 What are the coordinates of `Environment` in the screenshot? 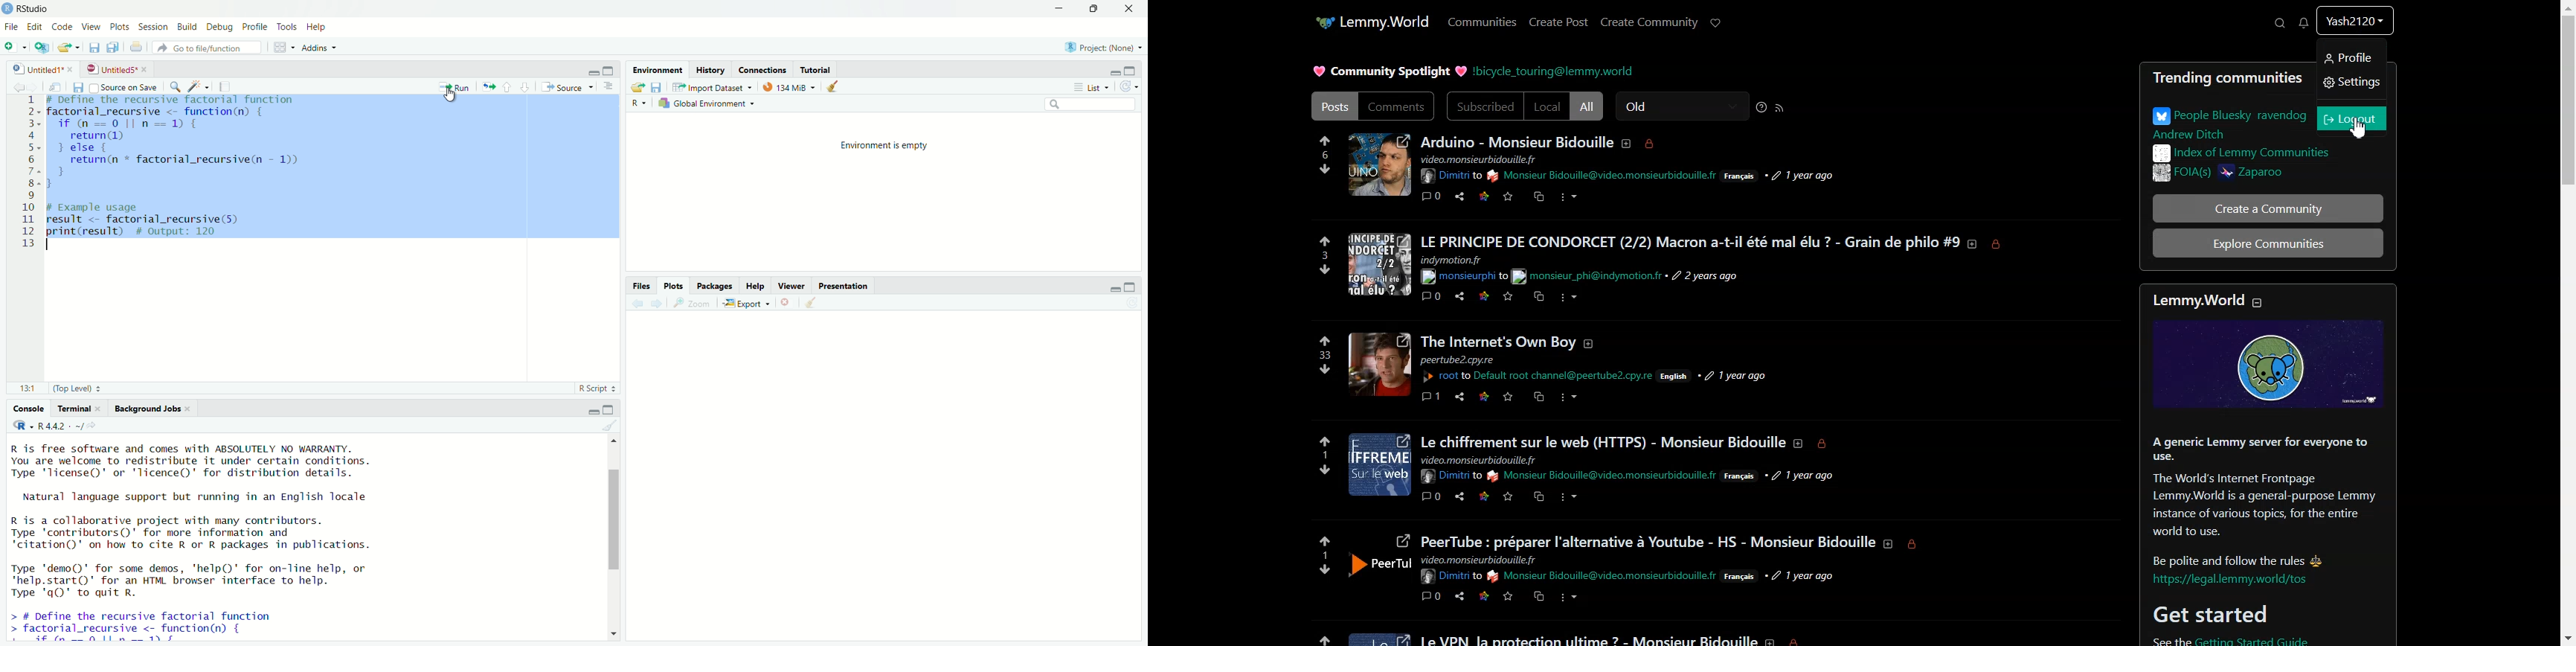 It's located at (658, 68).